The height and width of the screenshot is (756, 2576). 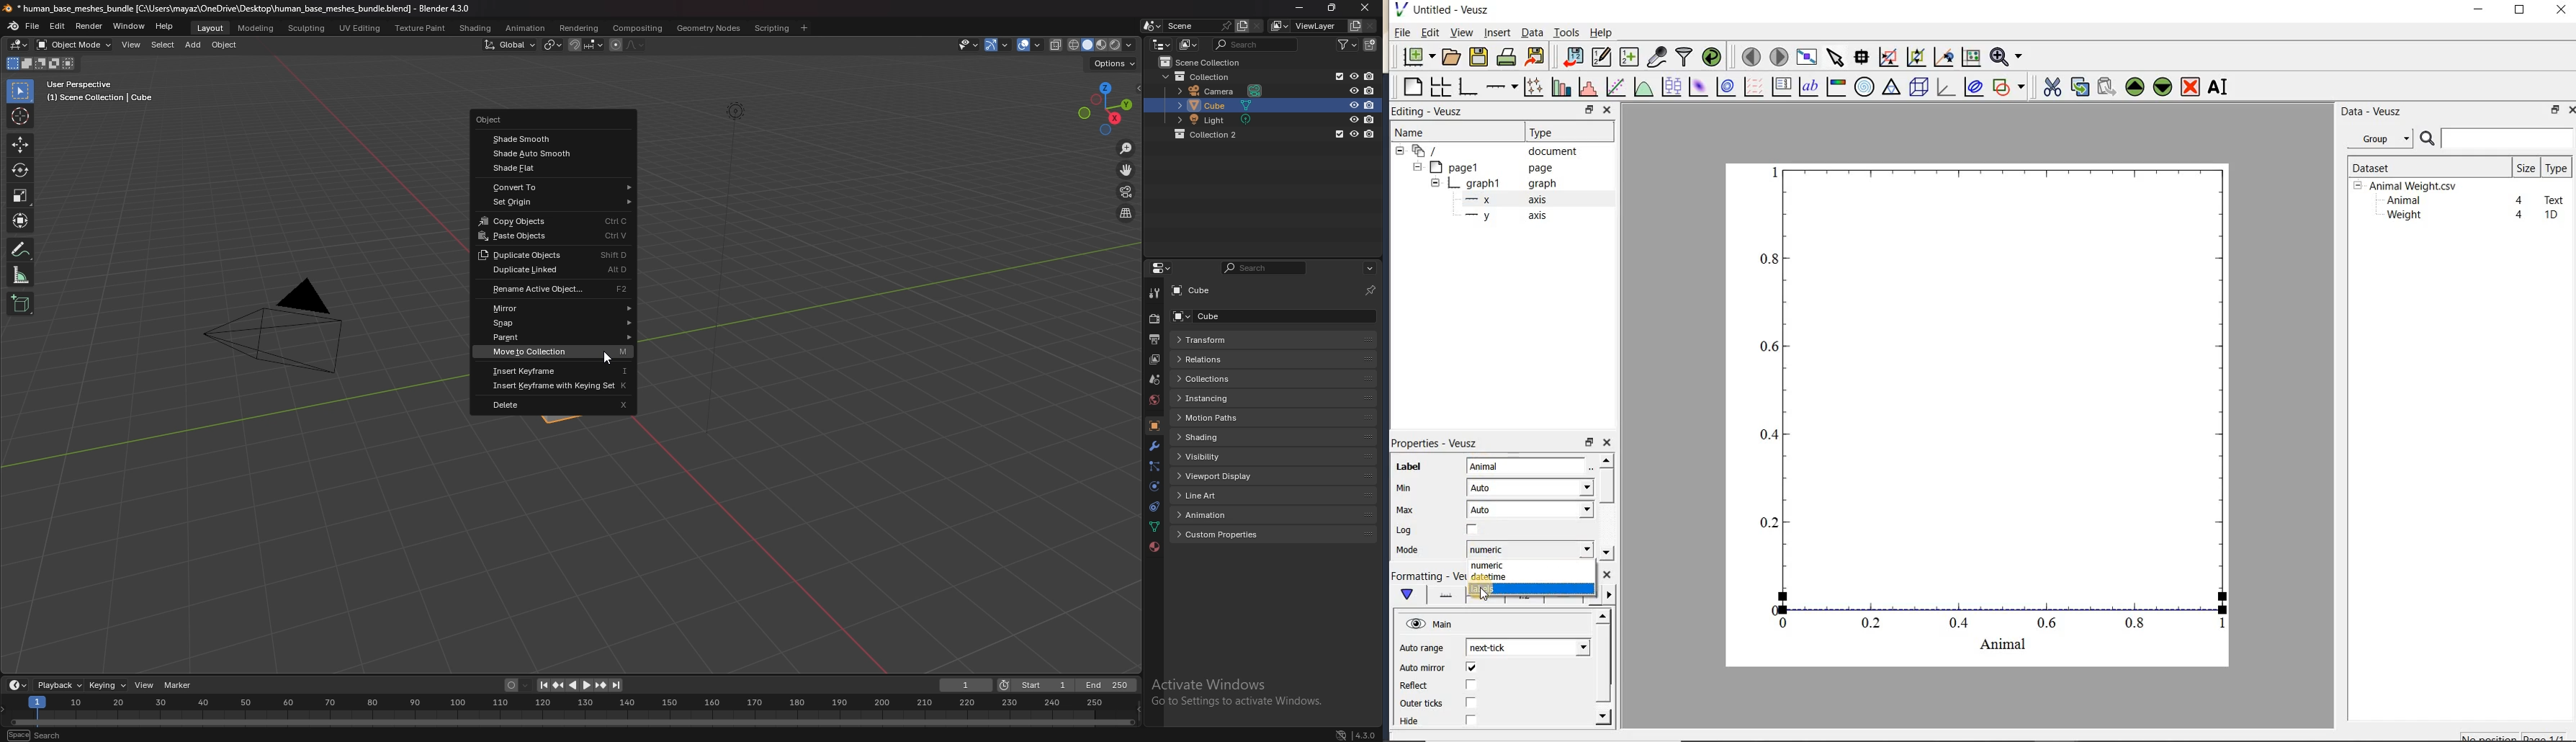 I want to click on pin scene, so click(x=1225, y=24).